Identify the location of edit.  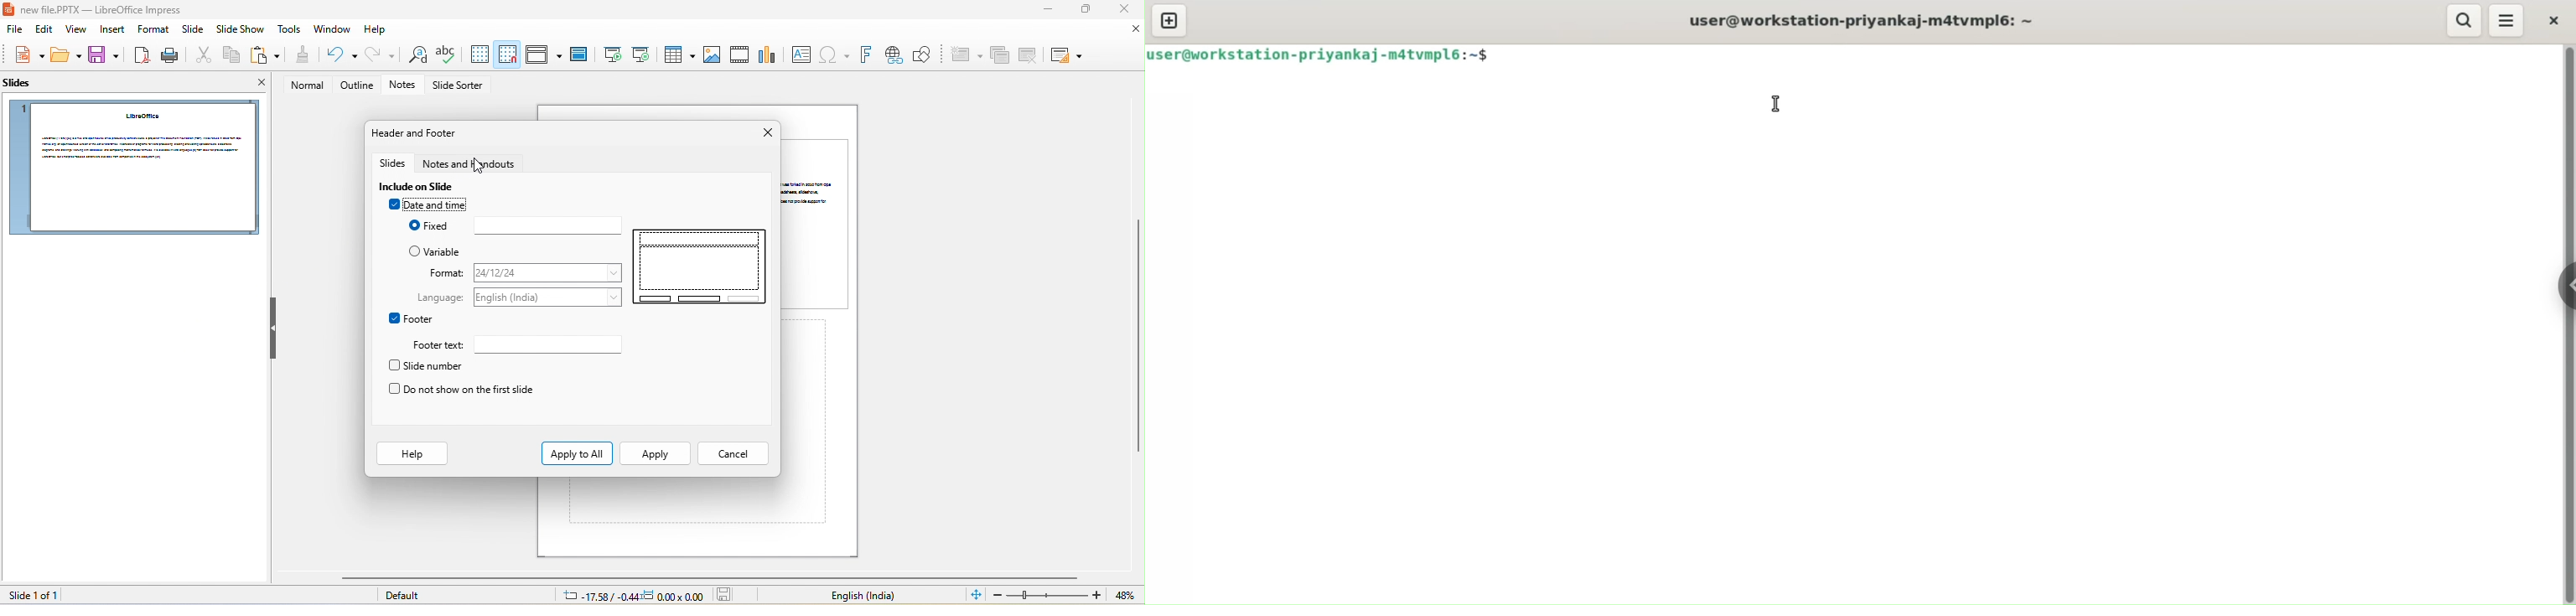
(42, 31).